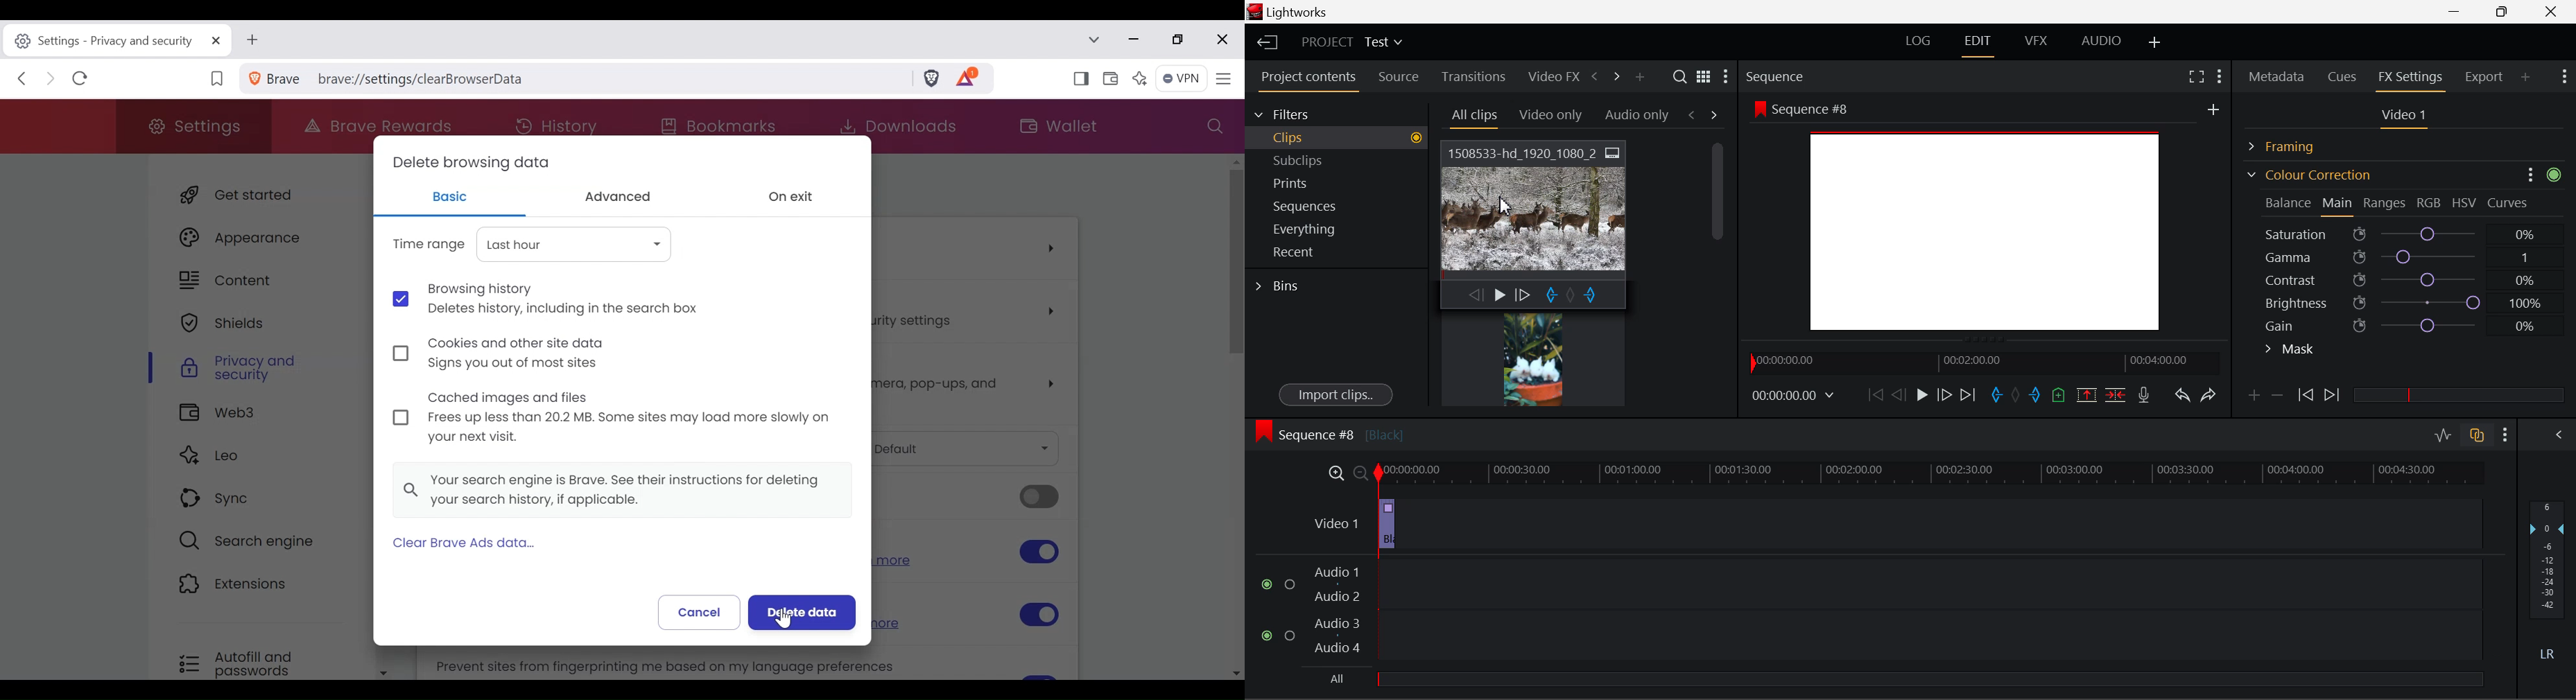  Describe the element at coordinates (1594, 77) in the screenshot. I see `Previous Panel` at that location.